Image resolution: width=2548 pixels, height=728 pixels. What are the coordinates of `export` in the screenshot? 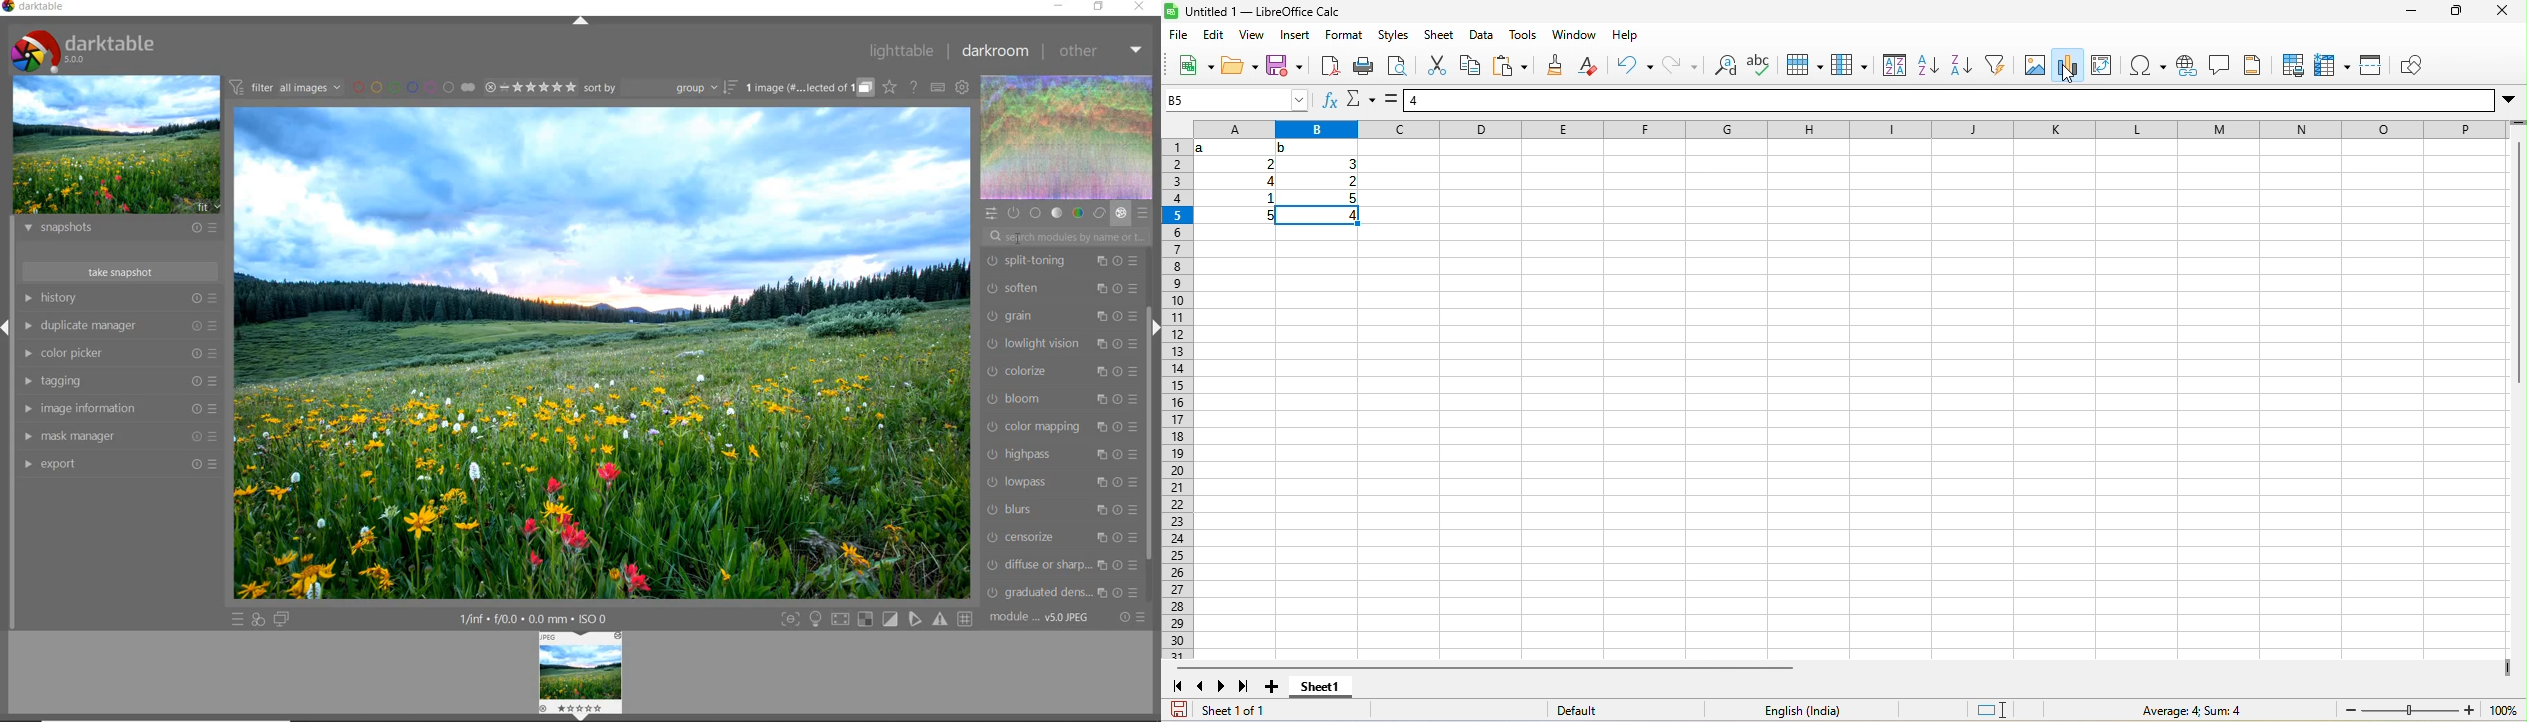 It's located at (118, 463).